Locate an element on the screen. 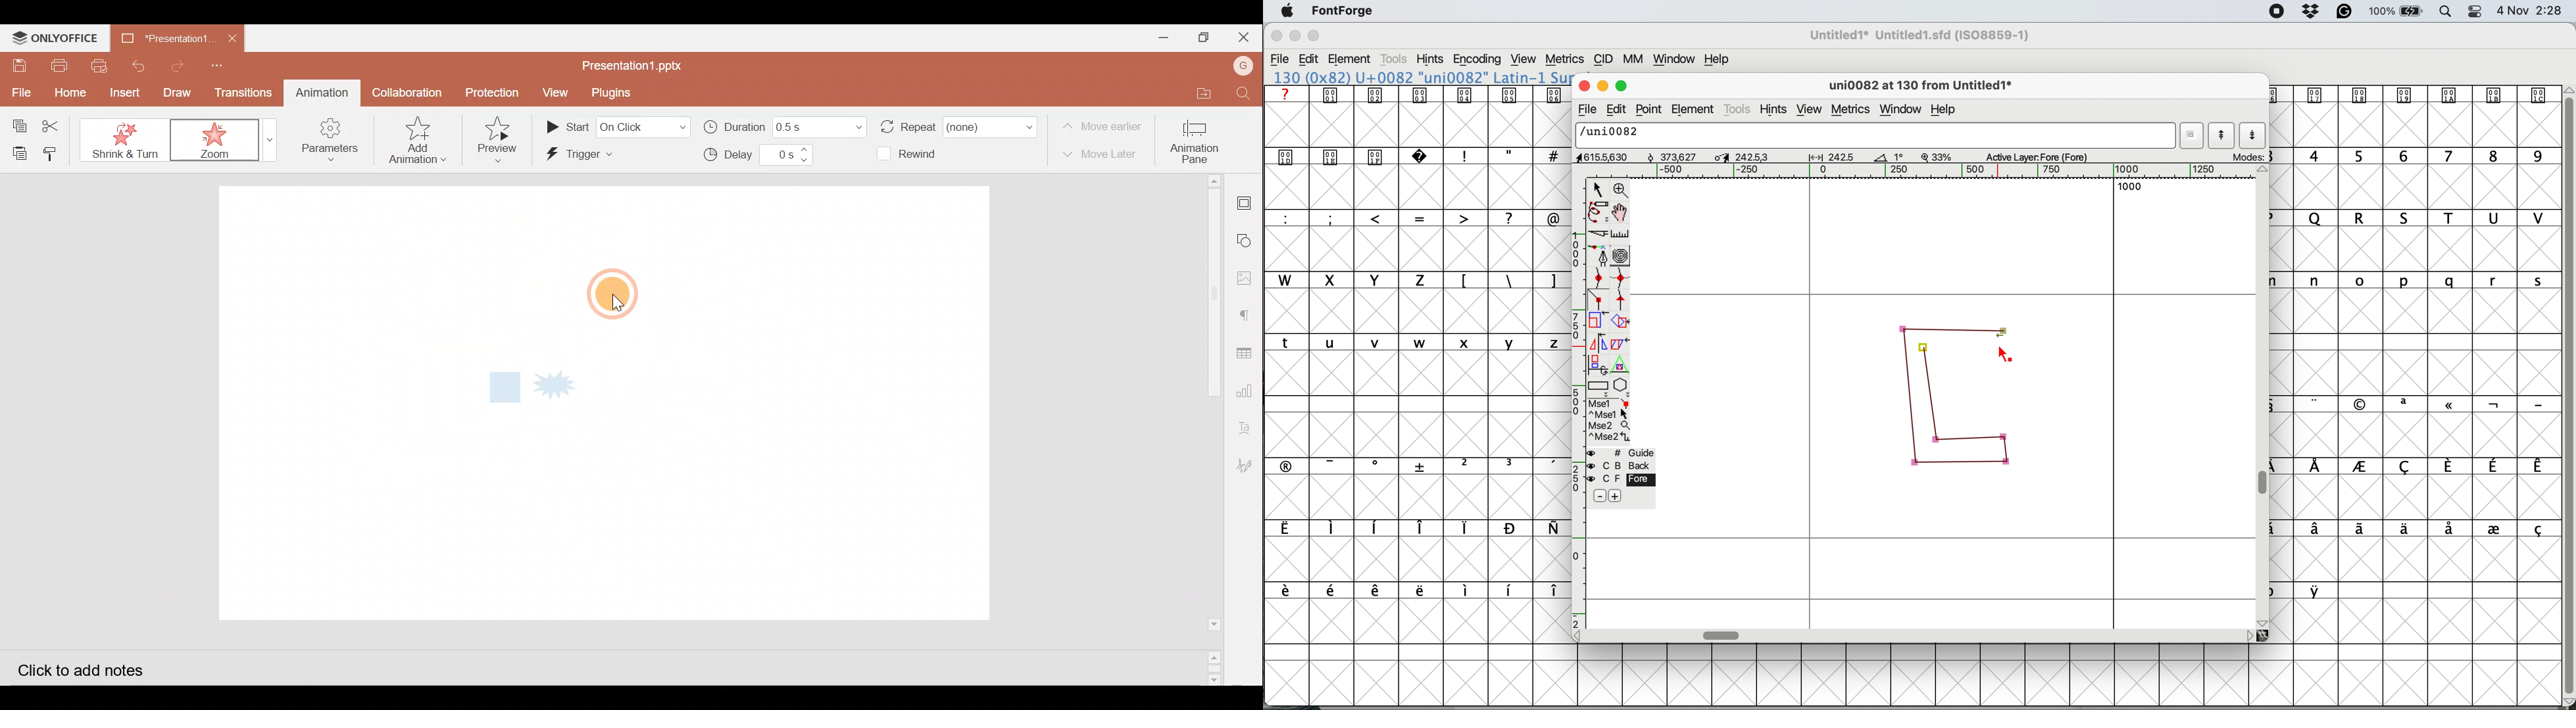  tools is located at coordinates (1738, 110).